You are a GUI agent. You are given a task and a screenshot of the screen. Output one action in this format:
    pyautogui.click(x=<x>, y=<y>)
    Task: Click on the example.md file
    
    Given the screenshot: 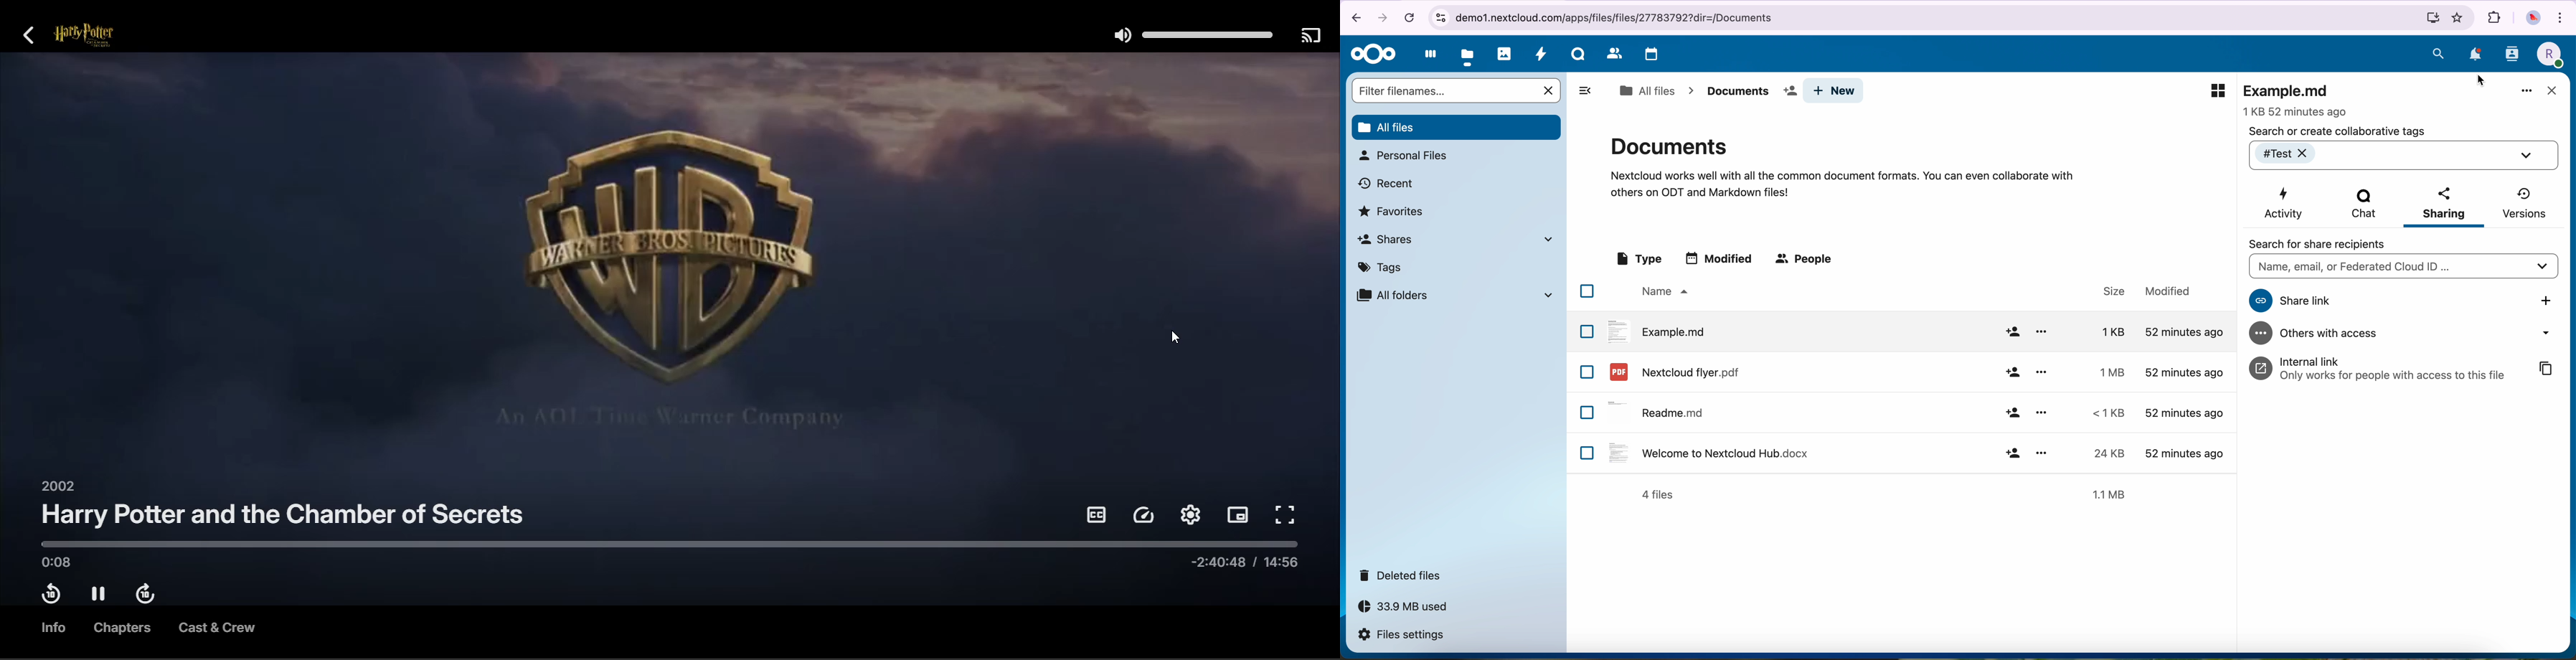 What is the action you would take?
    pyautogui.click(x=2297, y=99)
    